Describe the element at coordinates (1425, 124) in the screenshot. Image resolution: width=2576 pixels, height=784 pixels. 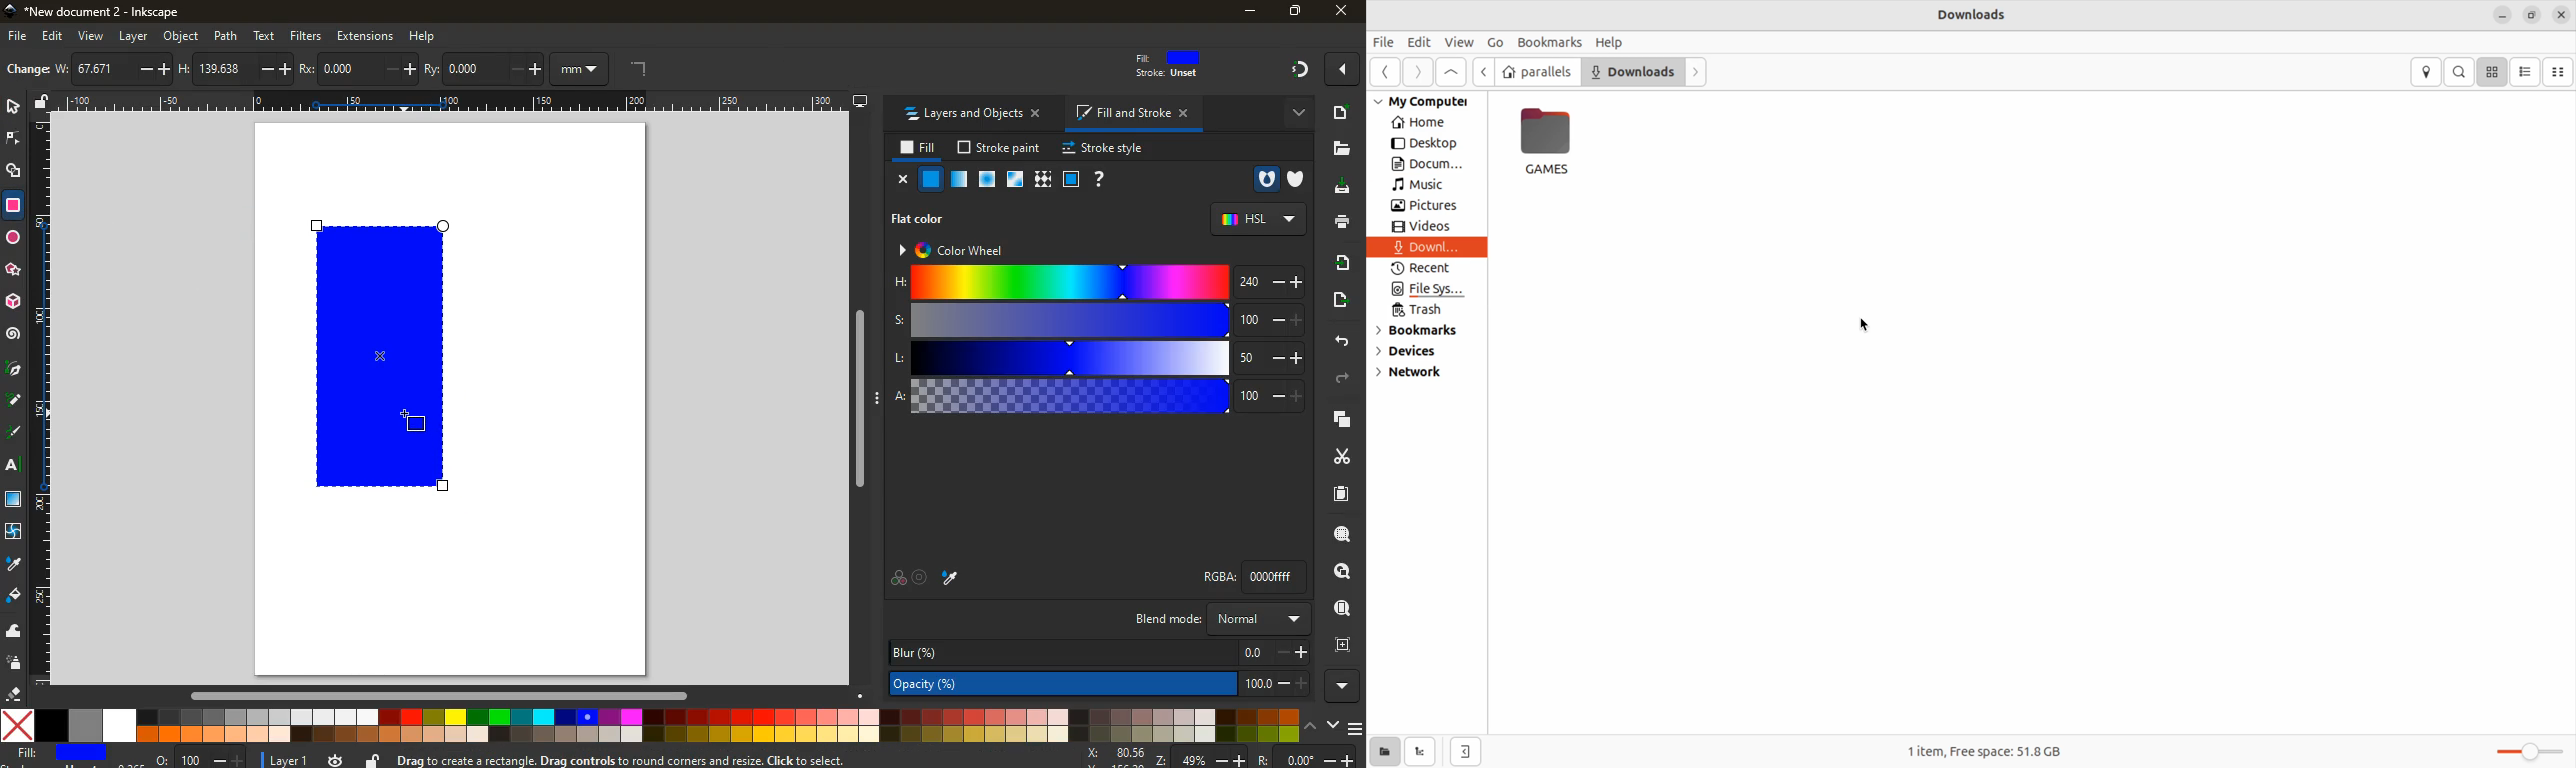
I see `home` at that location.